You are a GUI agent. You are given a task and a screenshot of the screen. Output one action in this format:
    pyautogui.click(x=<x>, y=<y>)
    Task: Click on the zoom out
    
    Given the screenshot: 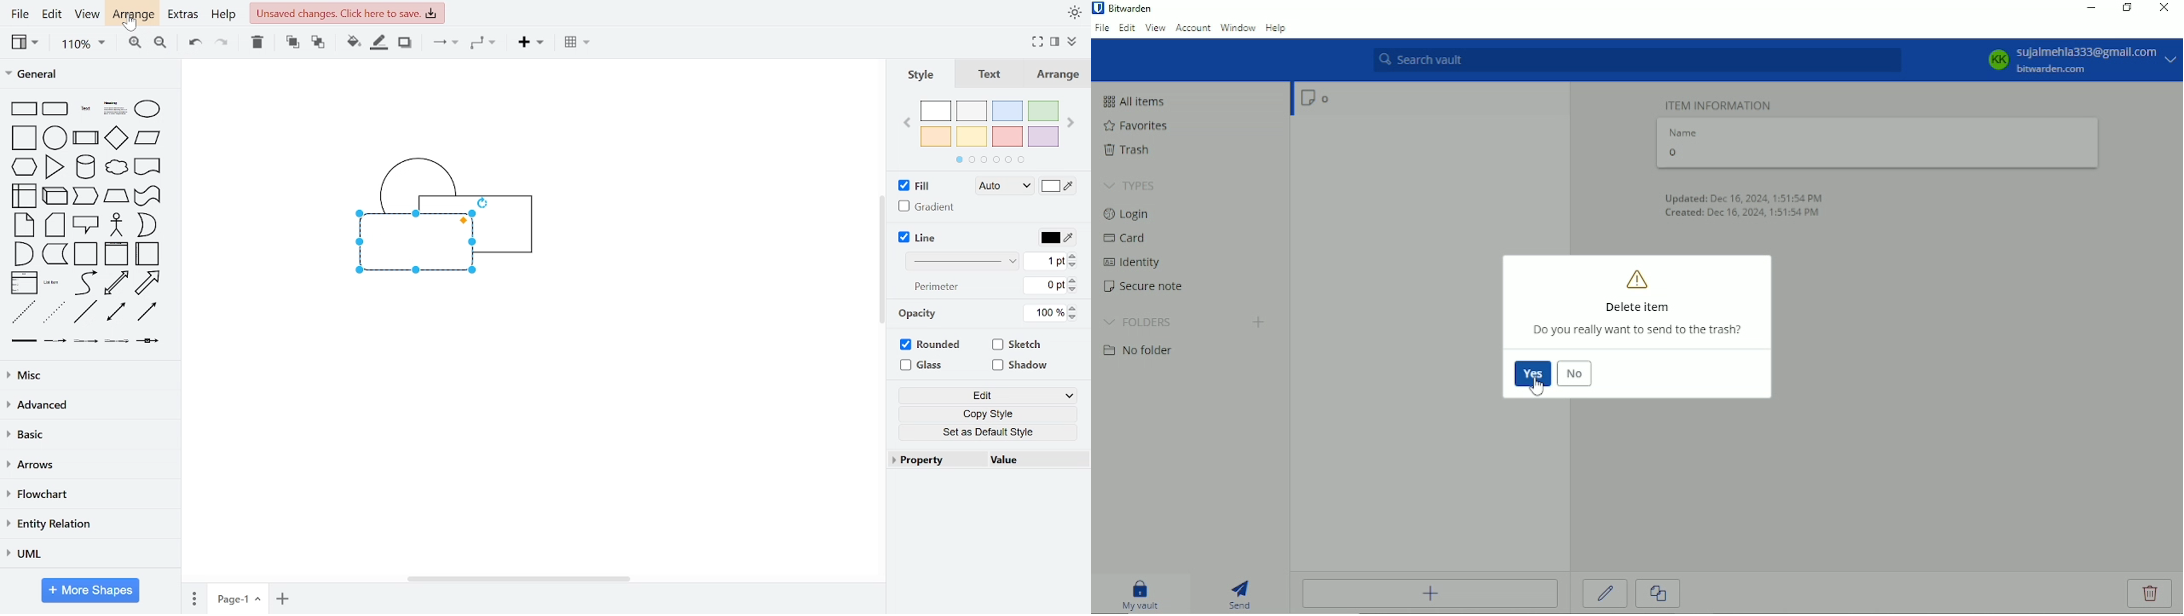 What is the action you would take?
    pyautogui.click(x=162, y=43)
    